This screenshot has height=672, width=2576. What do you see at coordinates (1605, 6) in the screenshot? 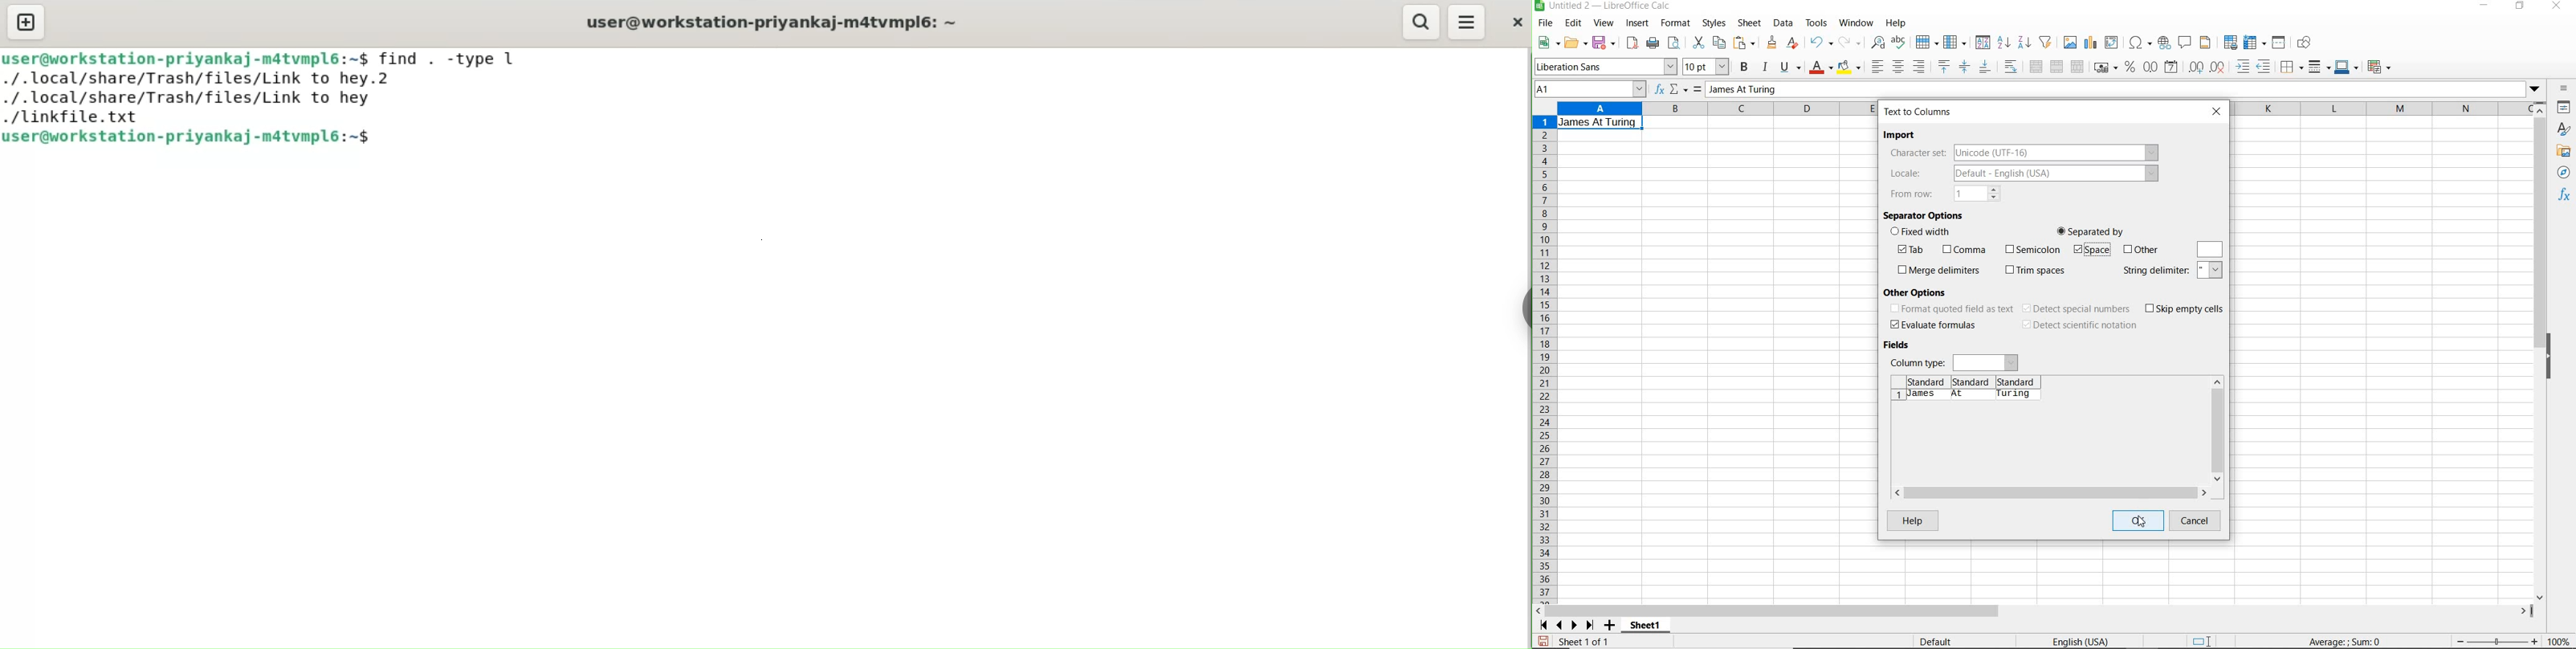
I see `file name` at bounding box center [1605, 6].